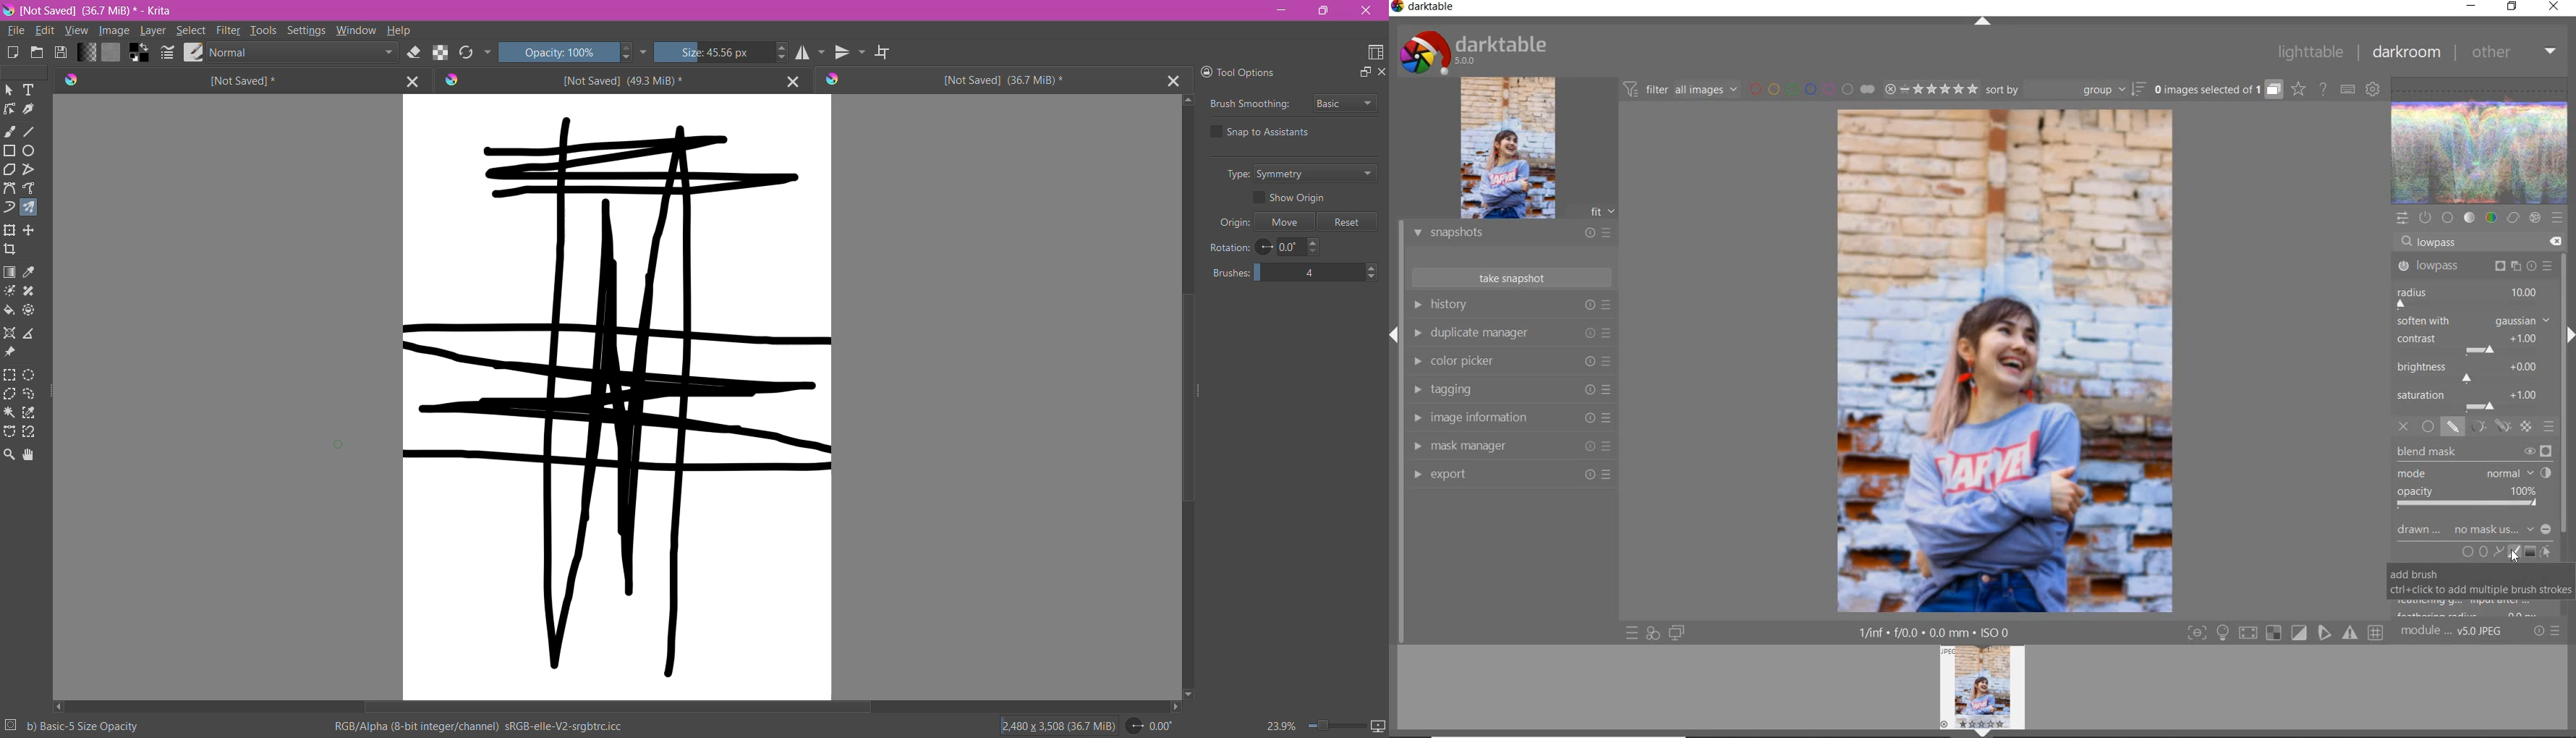 The image size is (2576, 756). I want to click on Close Docker, so click(1380, 73).